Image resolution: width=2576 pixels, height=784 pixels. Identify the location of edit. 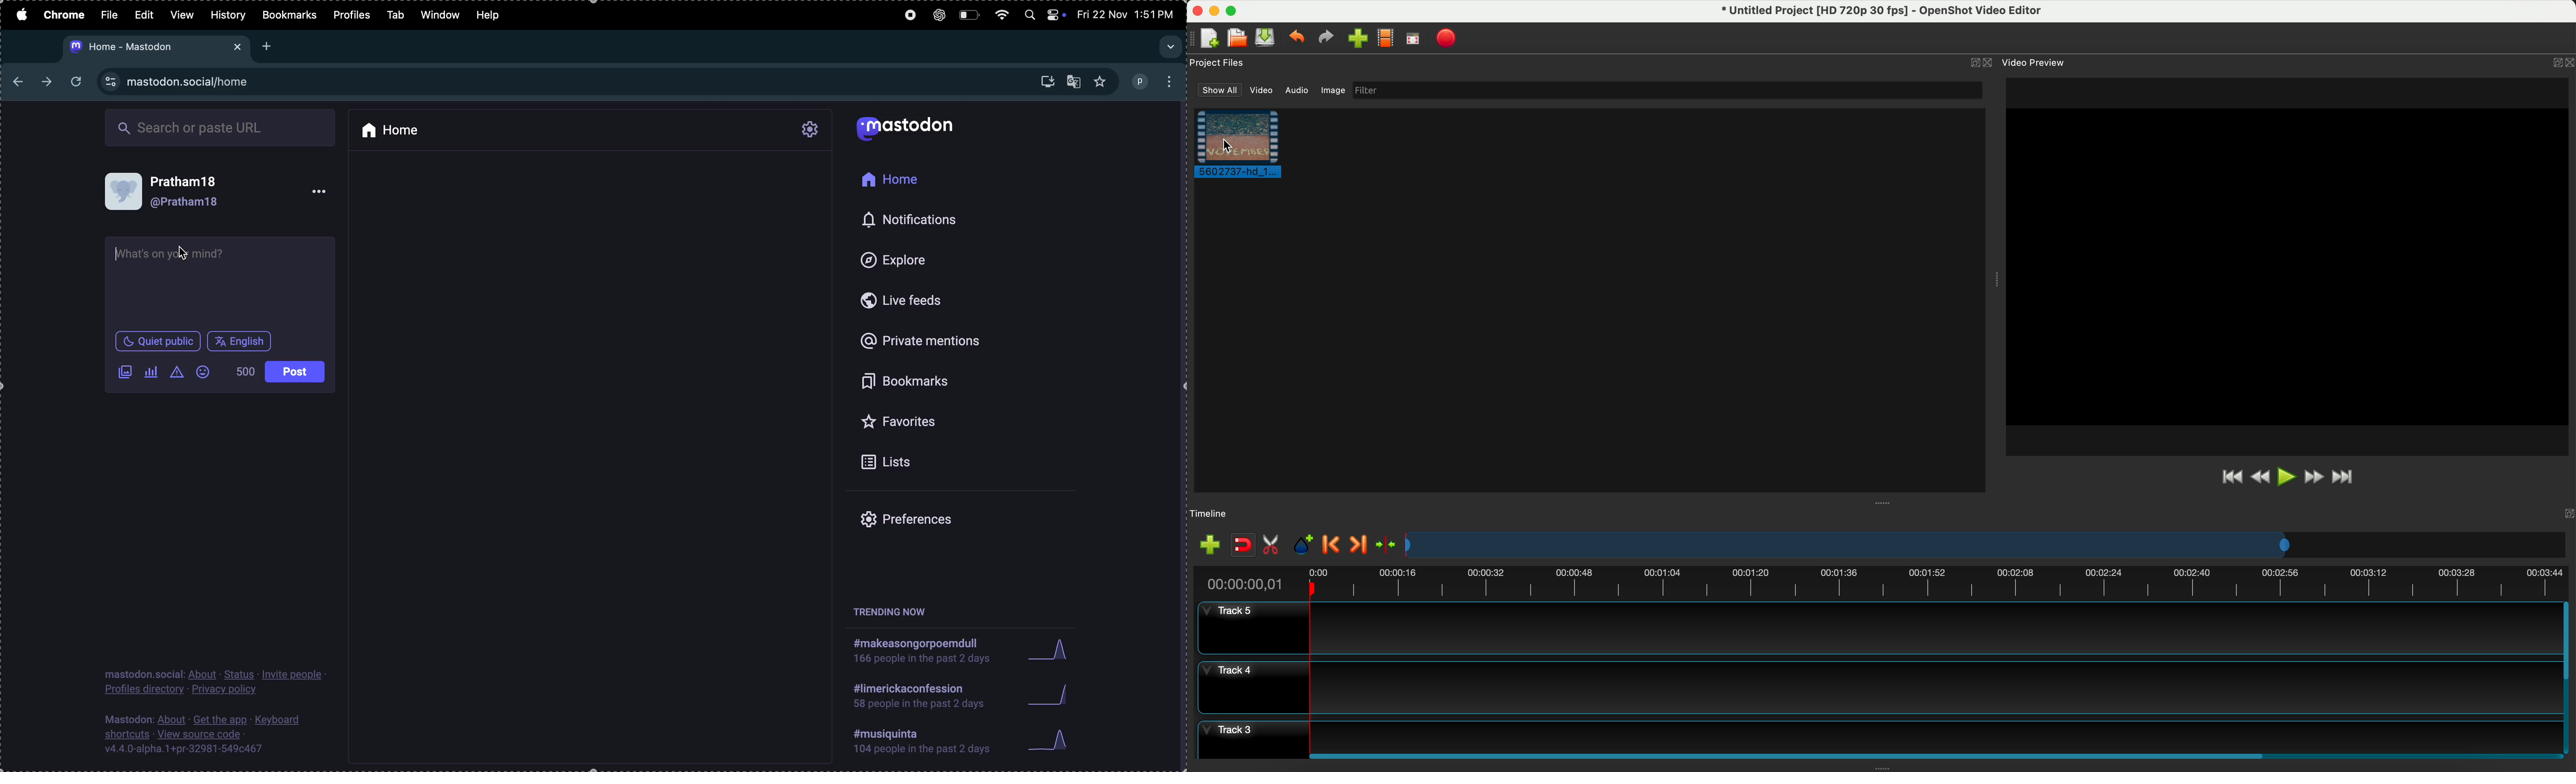
(145, 14).